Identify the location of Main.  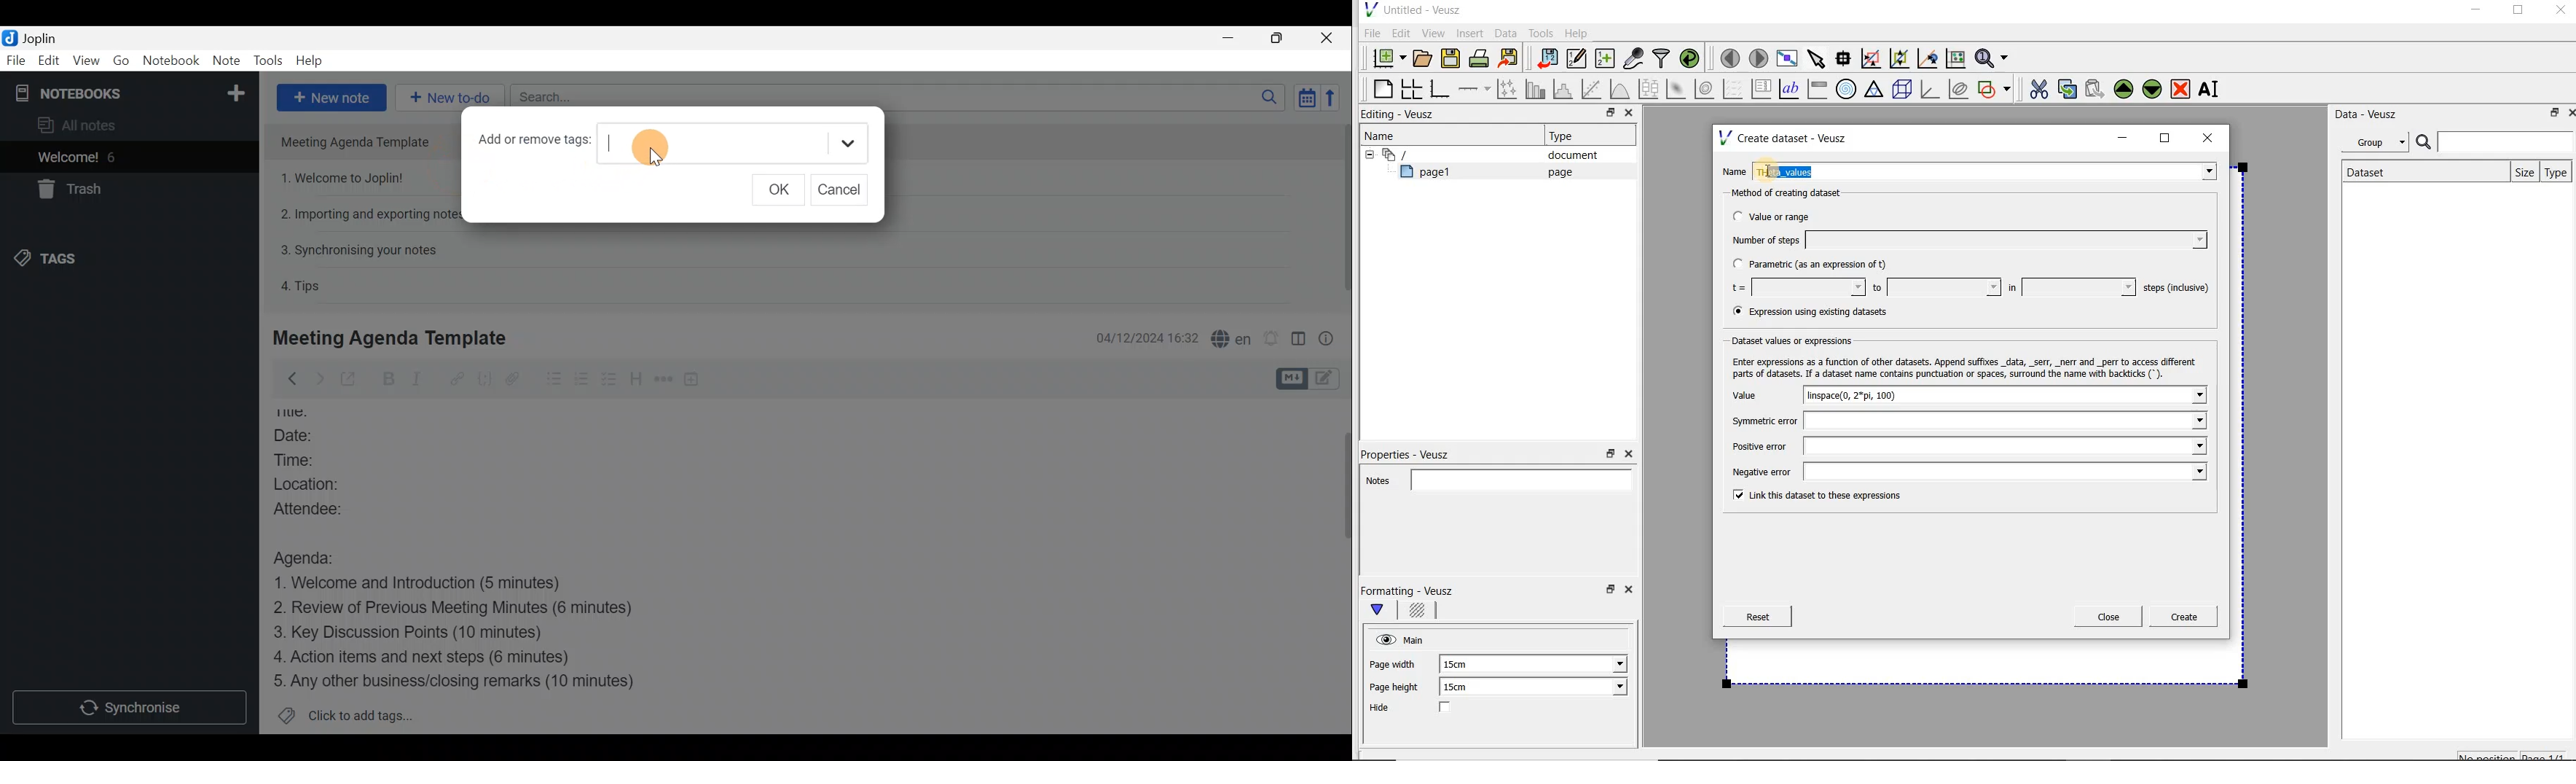
(1416, 639).